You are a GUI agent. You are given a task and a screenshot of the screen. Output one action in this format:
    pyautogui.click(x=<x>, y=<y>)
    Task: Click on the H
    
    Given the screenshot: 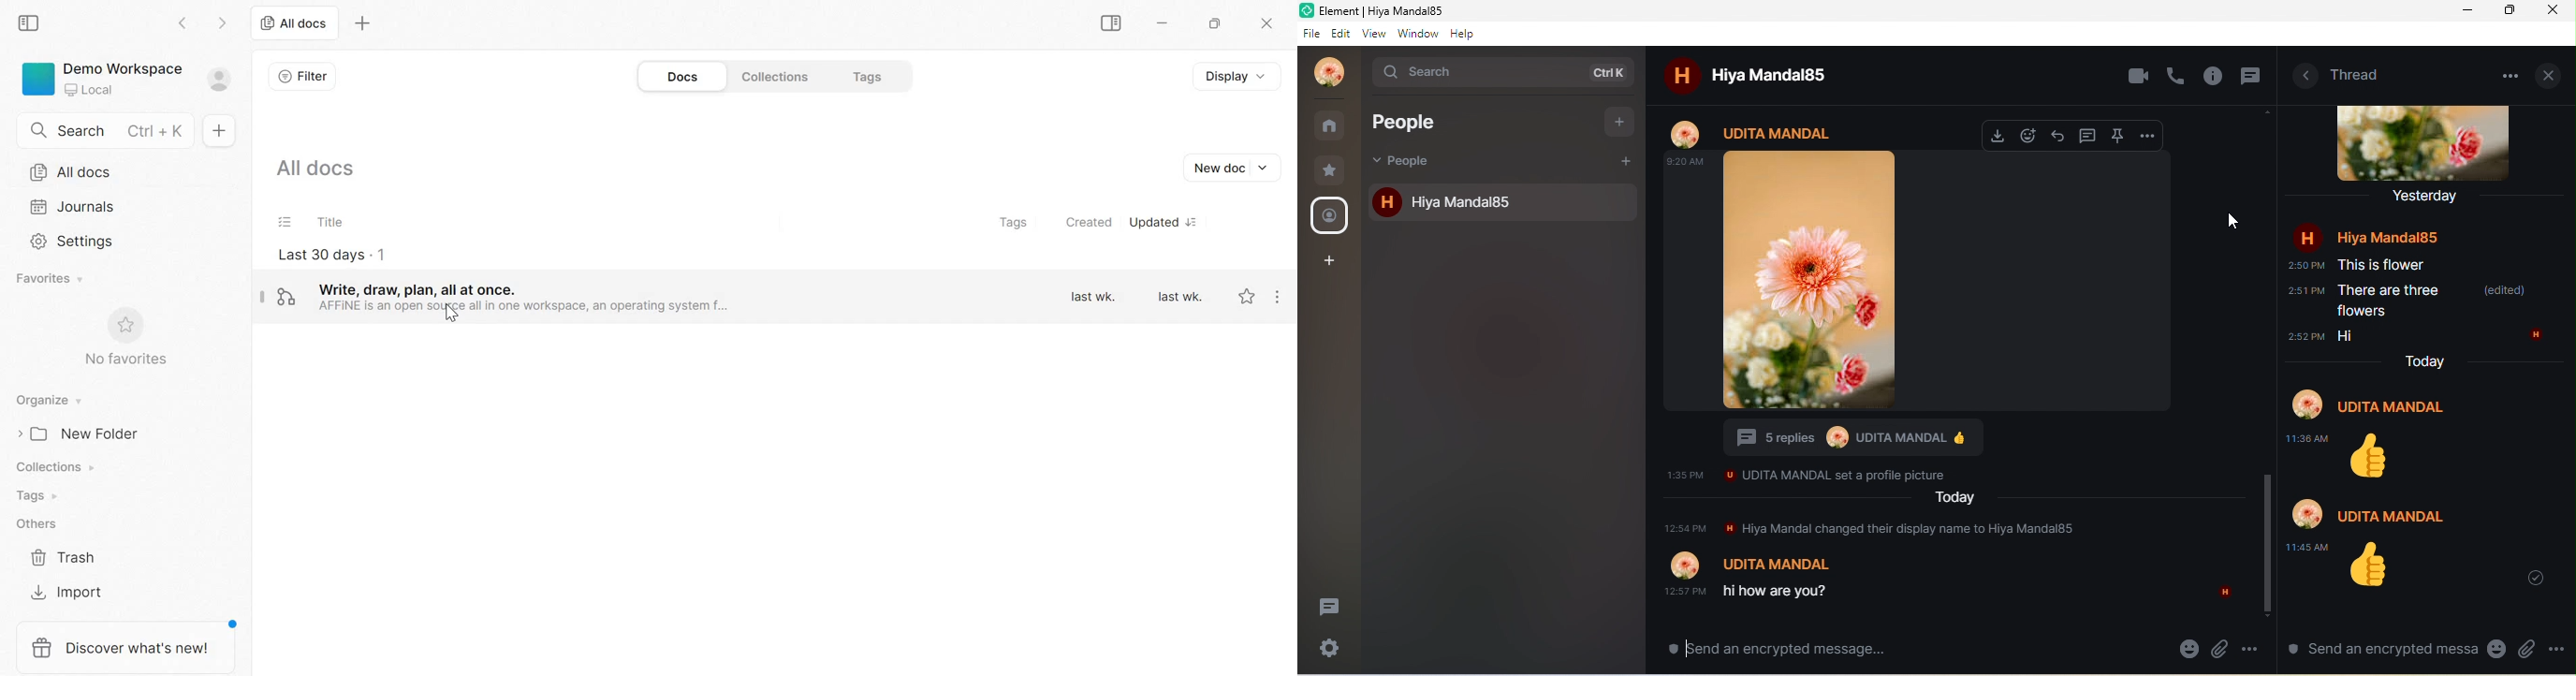 What is the action you would take?
    pyautogui.click(x=2536, y=335)
    